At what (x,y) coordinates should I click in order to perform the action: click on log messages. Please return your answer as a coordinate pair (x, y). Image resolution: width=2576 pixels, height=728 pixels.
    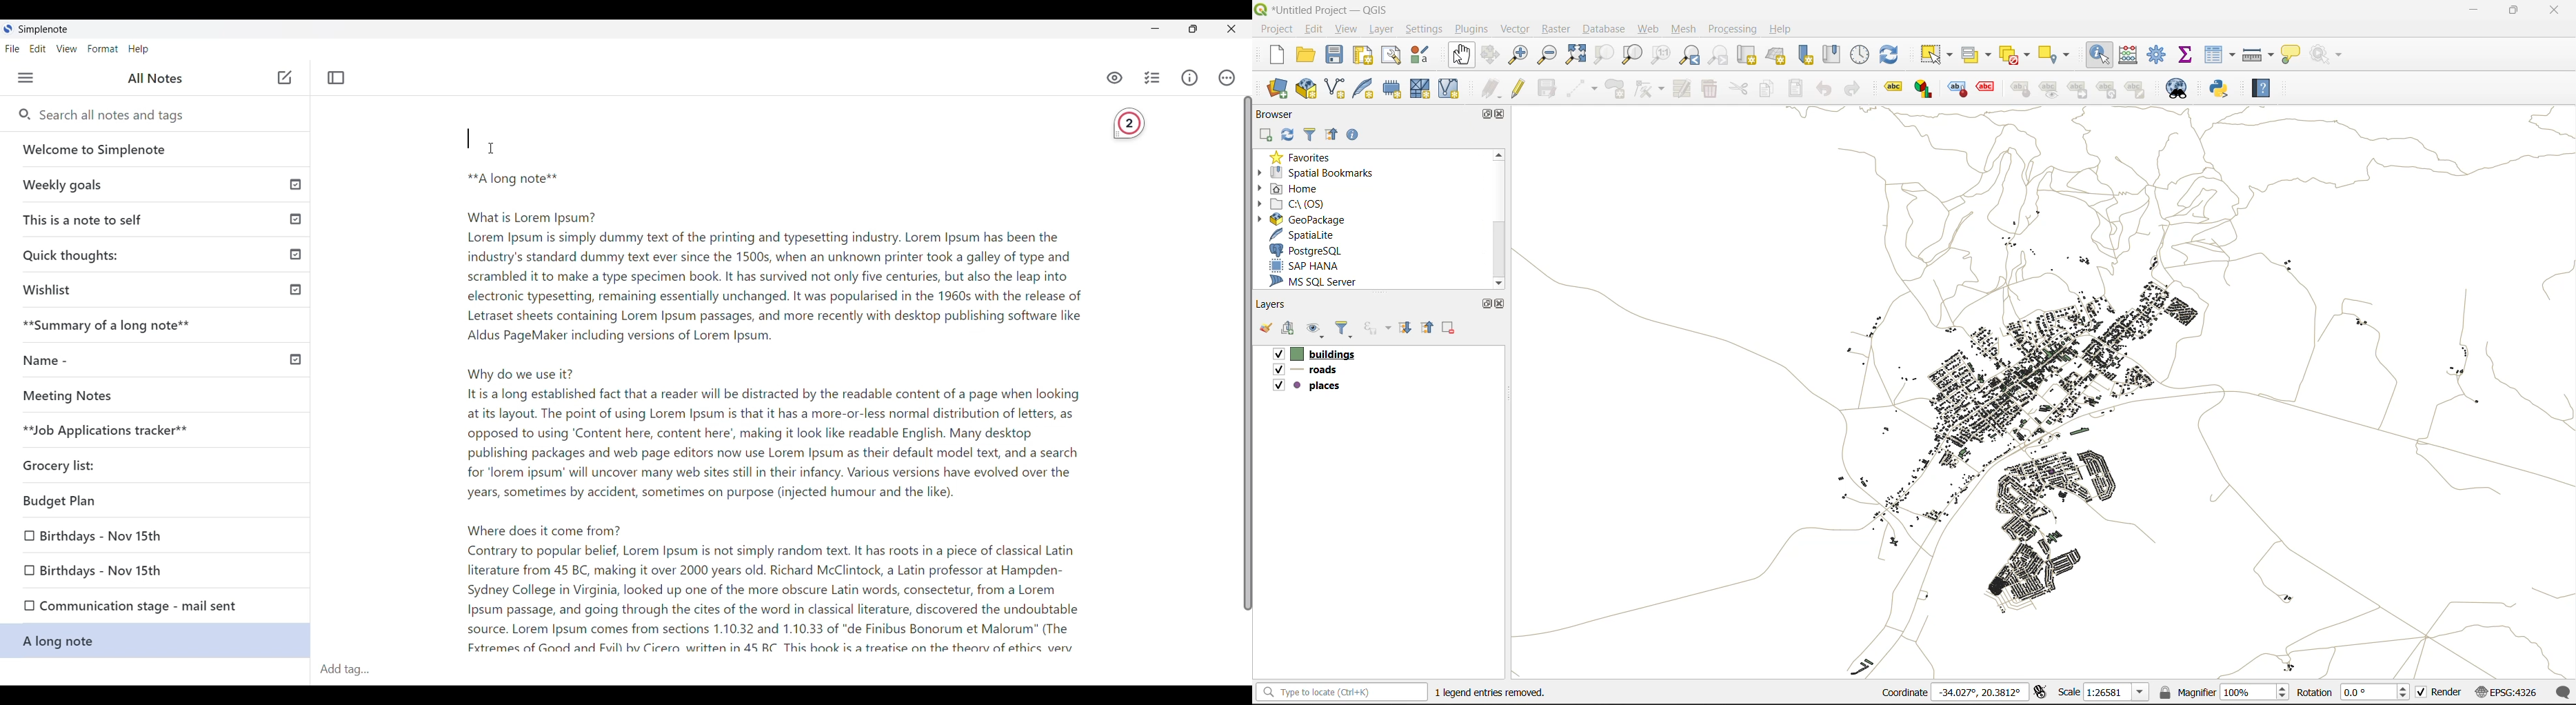
    Looking at the image, I should click on (2564, 693).